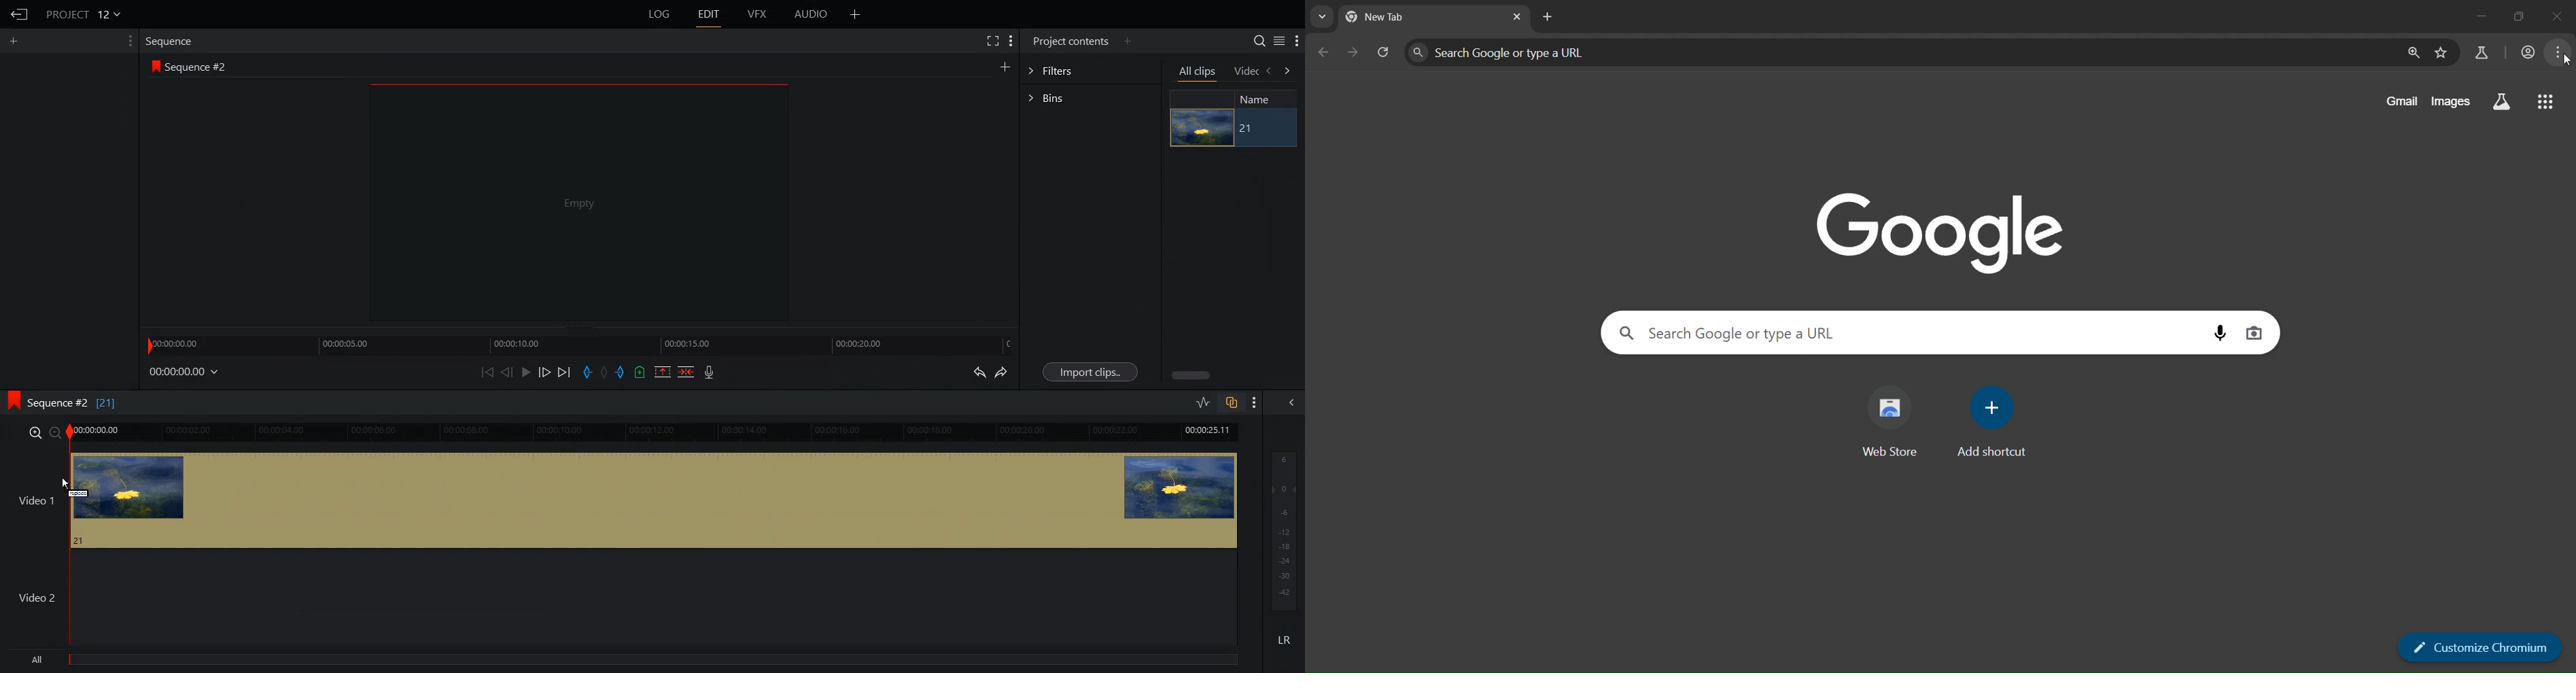 The image size is (2576, 700). I want to click on Project Contents, so click(1071, 40).